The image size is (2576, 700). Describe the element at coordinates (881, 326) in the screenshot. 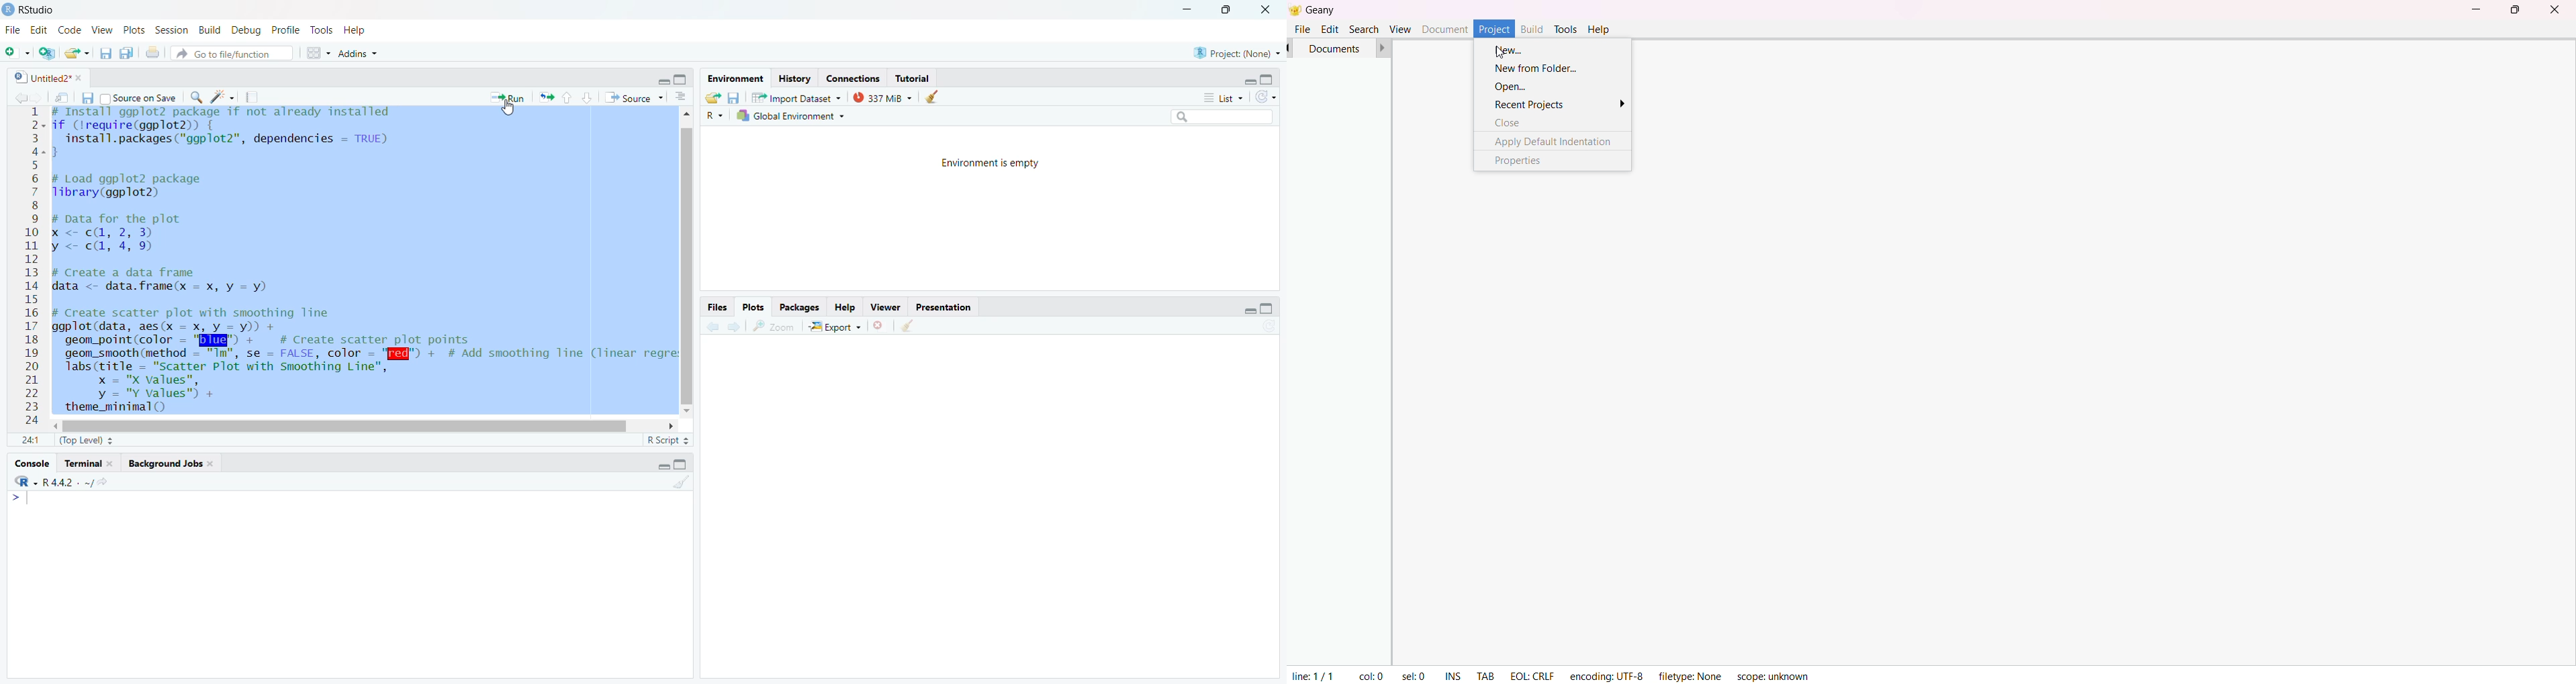

I see `clear current plot` at that location.